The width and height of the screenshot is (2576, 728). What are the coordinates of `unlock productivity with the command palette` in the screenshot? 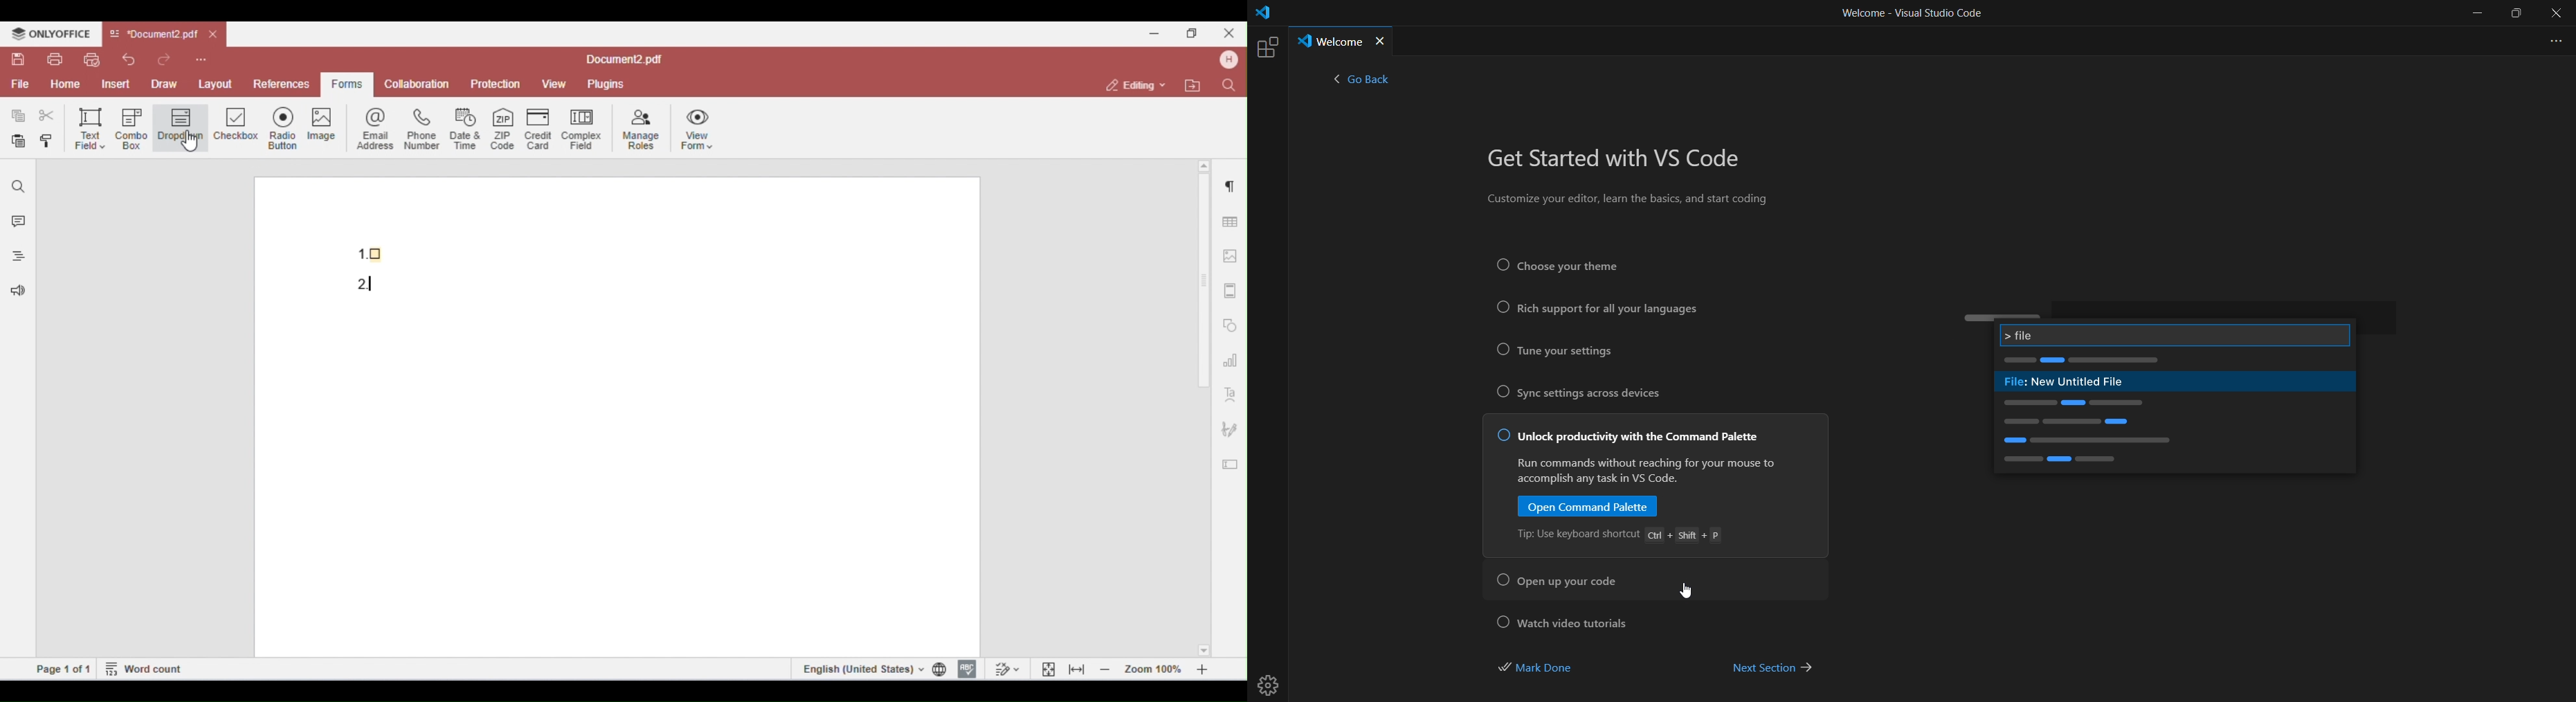 It's located at (1633, 439).